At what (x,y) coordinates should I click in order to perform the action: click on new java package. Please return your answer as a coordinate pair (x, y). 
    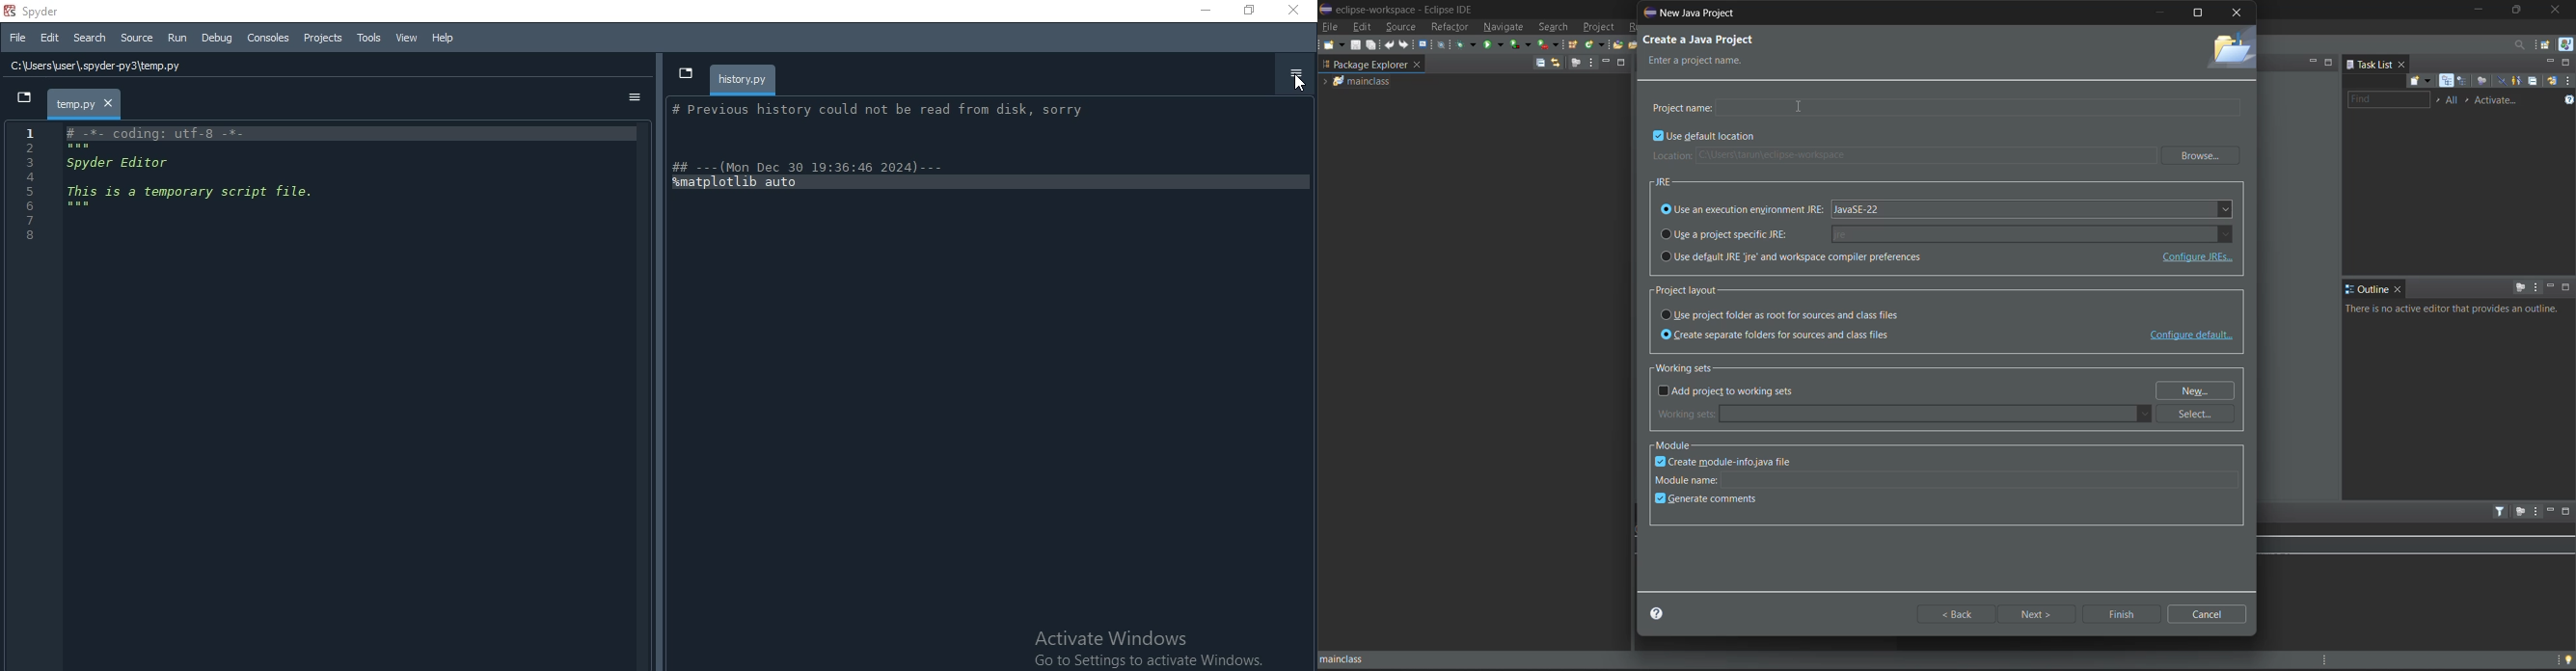
    Looking at the image, I should click on (1574, 45).